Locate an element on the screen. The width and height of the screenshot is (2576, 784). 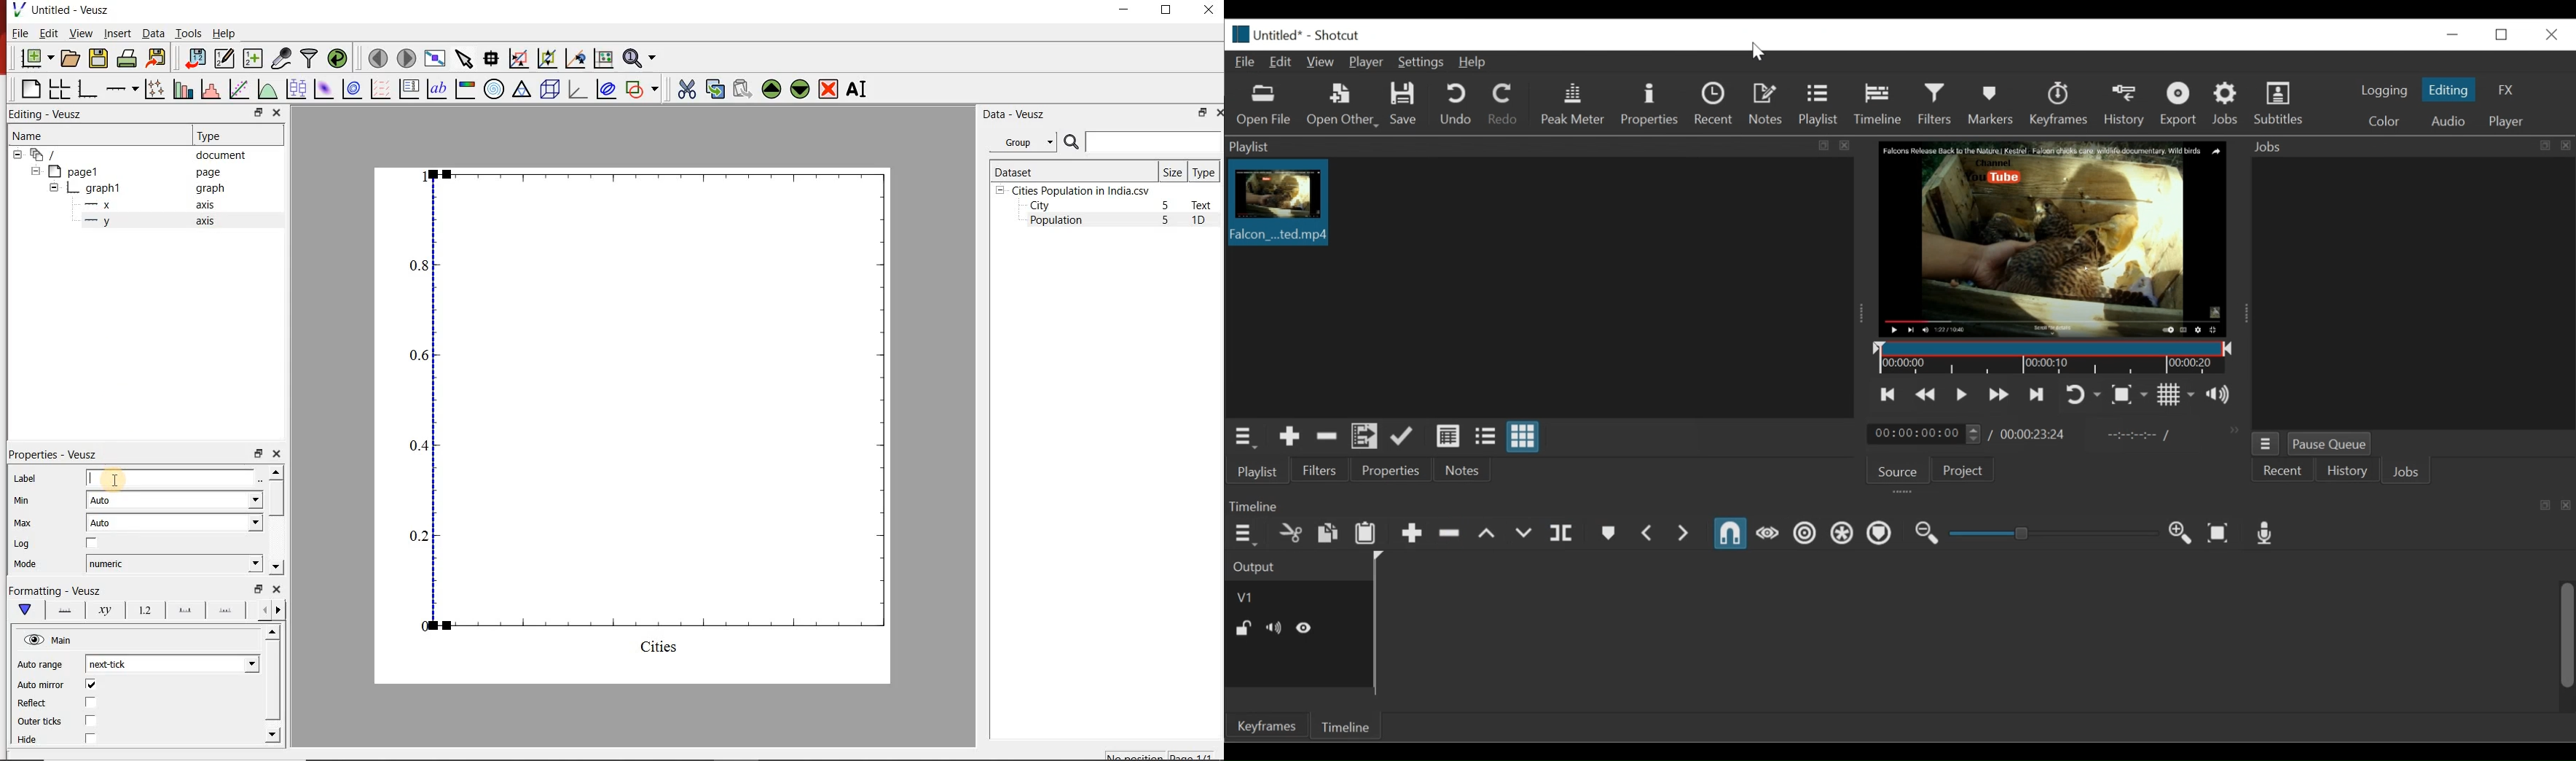
Timeline Panel is located at coordinates (1897, 506).